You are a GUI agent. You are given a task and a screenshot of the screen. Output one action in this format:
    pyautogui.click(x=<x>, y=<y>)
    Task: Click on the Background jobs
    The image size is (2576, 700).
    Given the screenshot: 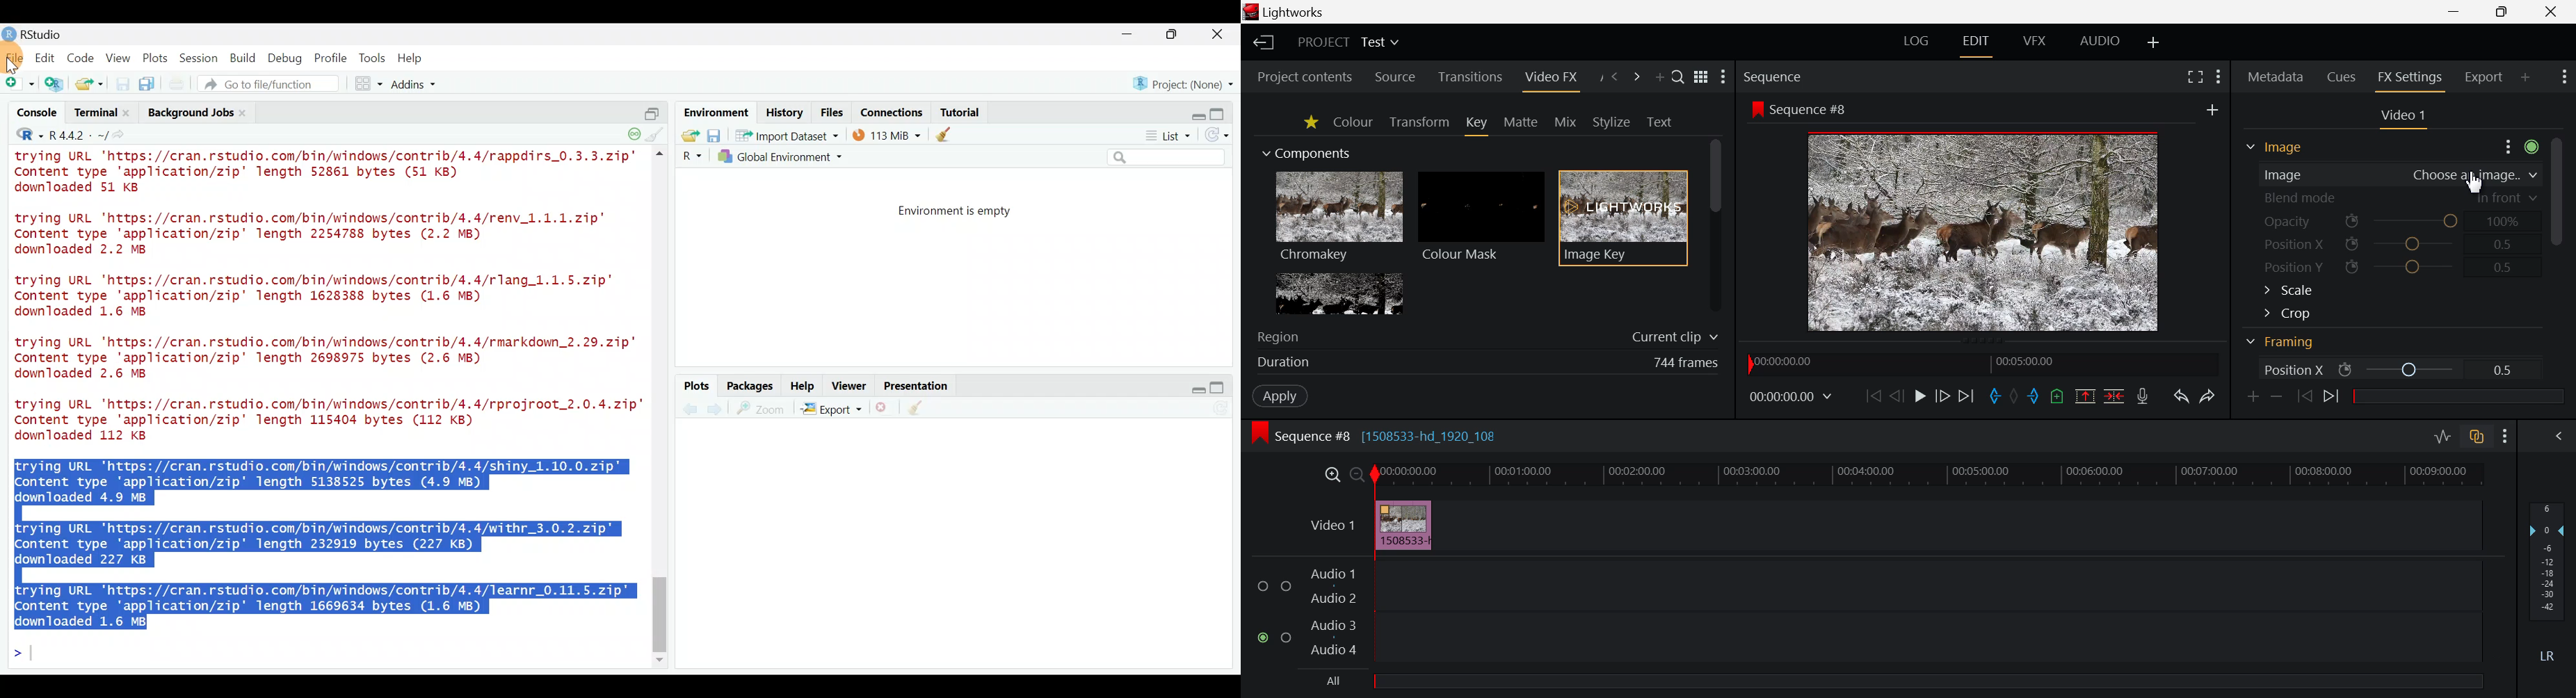 What is the action you would take?
    pyautogui.click(x=189, y=112)
    